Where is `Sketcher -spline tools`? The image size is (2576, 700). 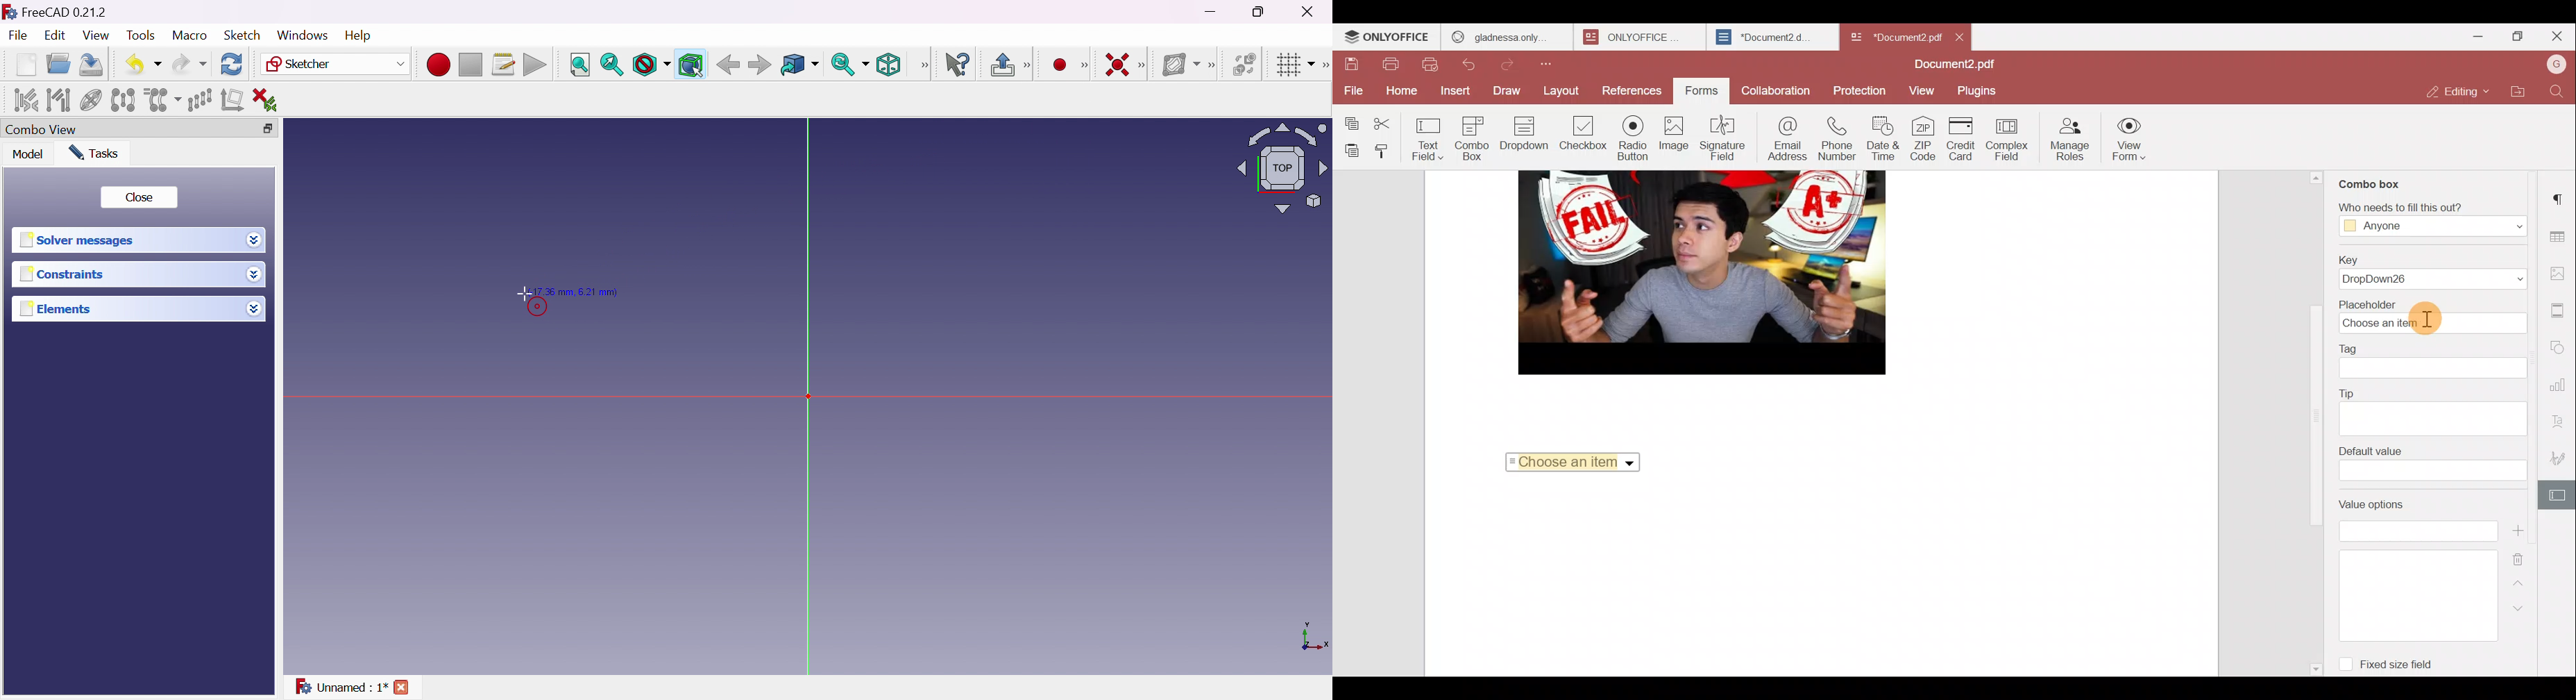
Sketcher -spline tools is located at coordinates (1213, 66).